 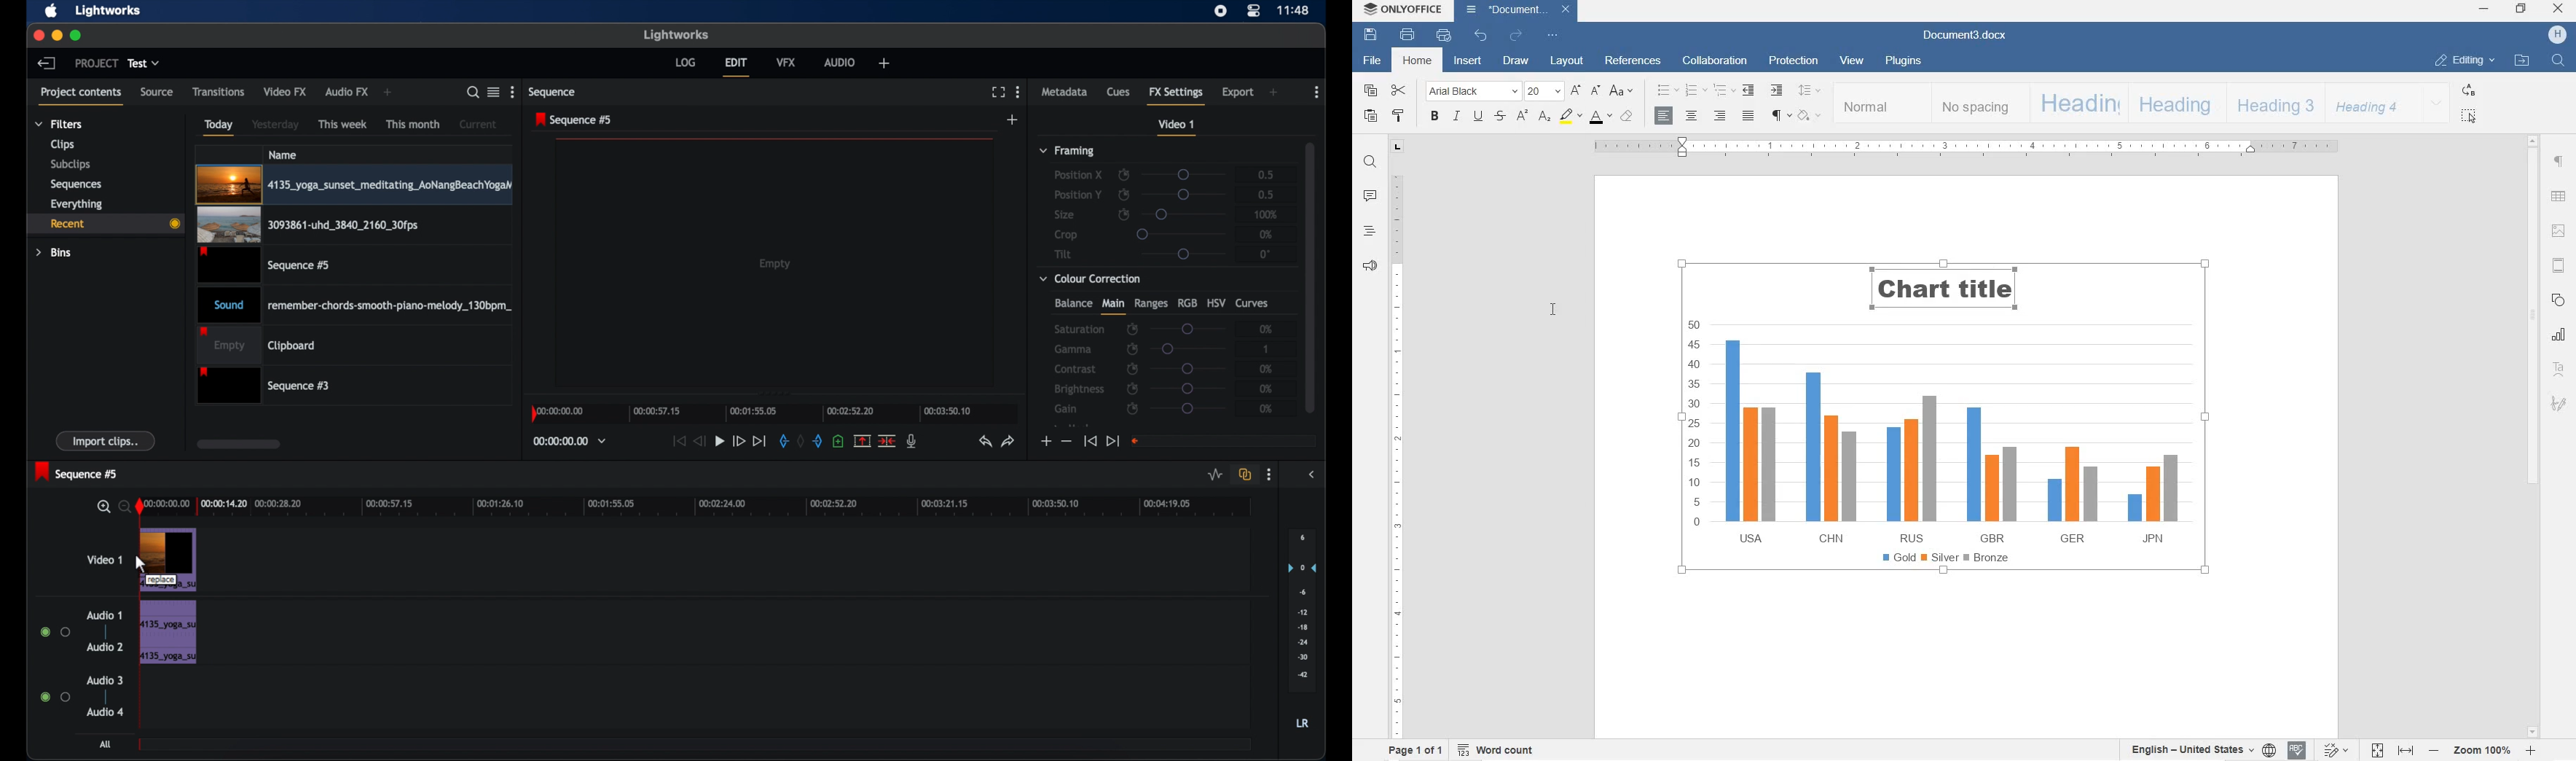 I want to click on video fx, so click(x=286, y=92).